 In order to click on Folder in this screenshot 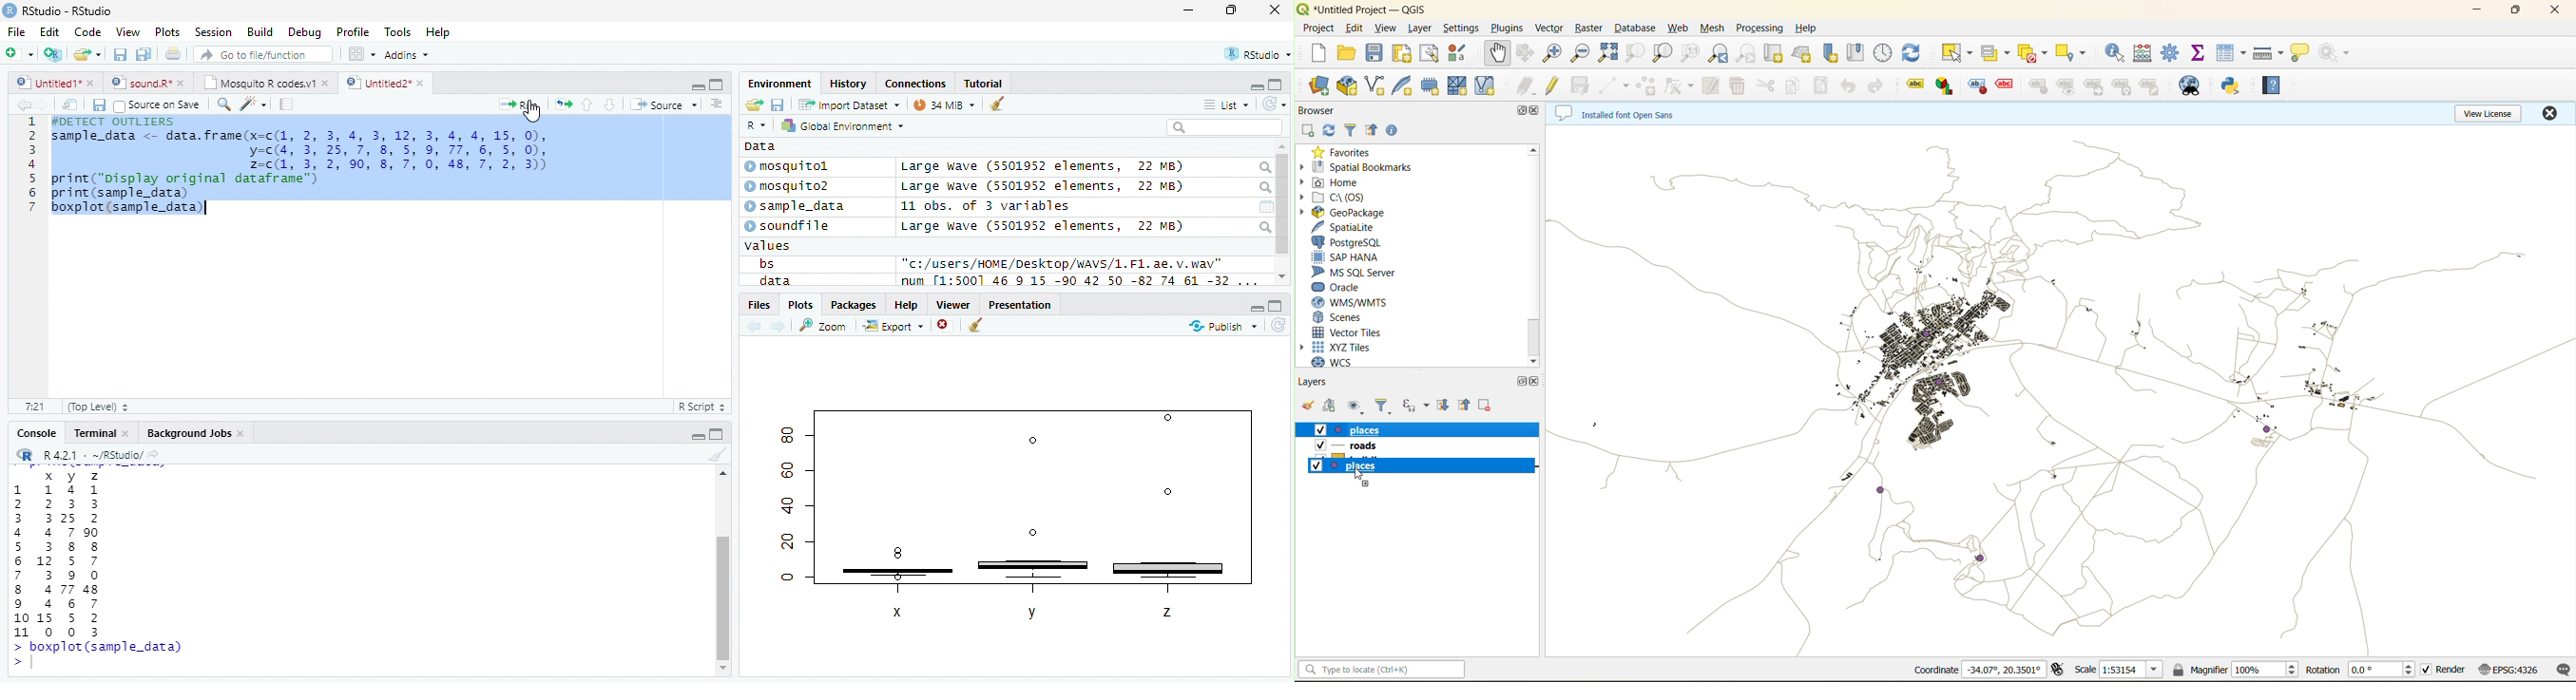, I will do `click(754, 104)`.